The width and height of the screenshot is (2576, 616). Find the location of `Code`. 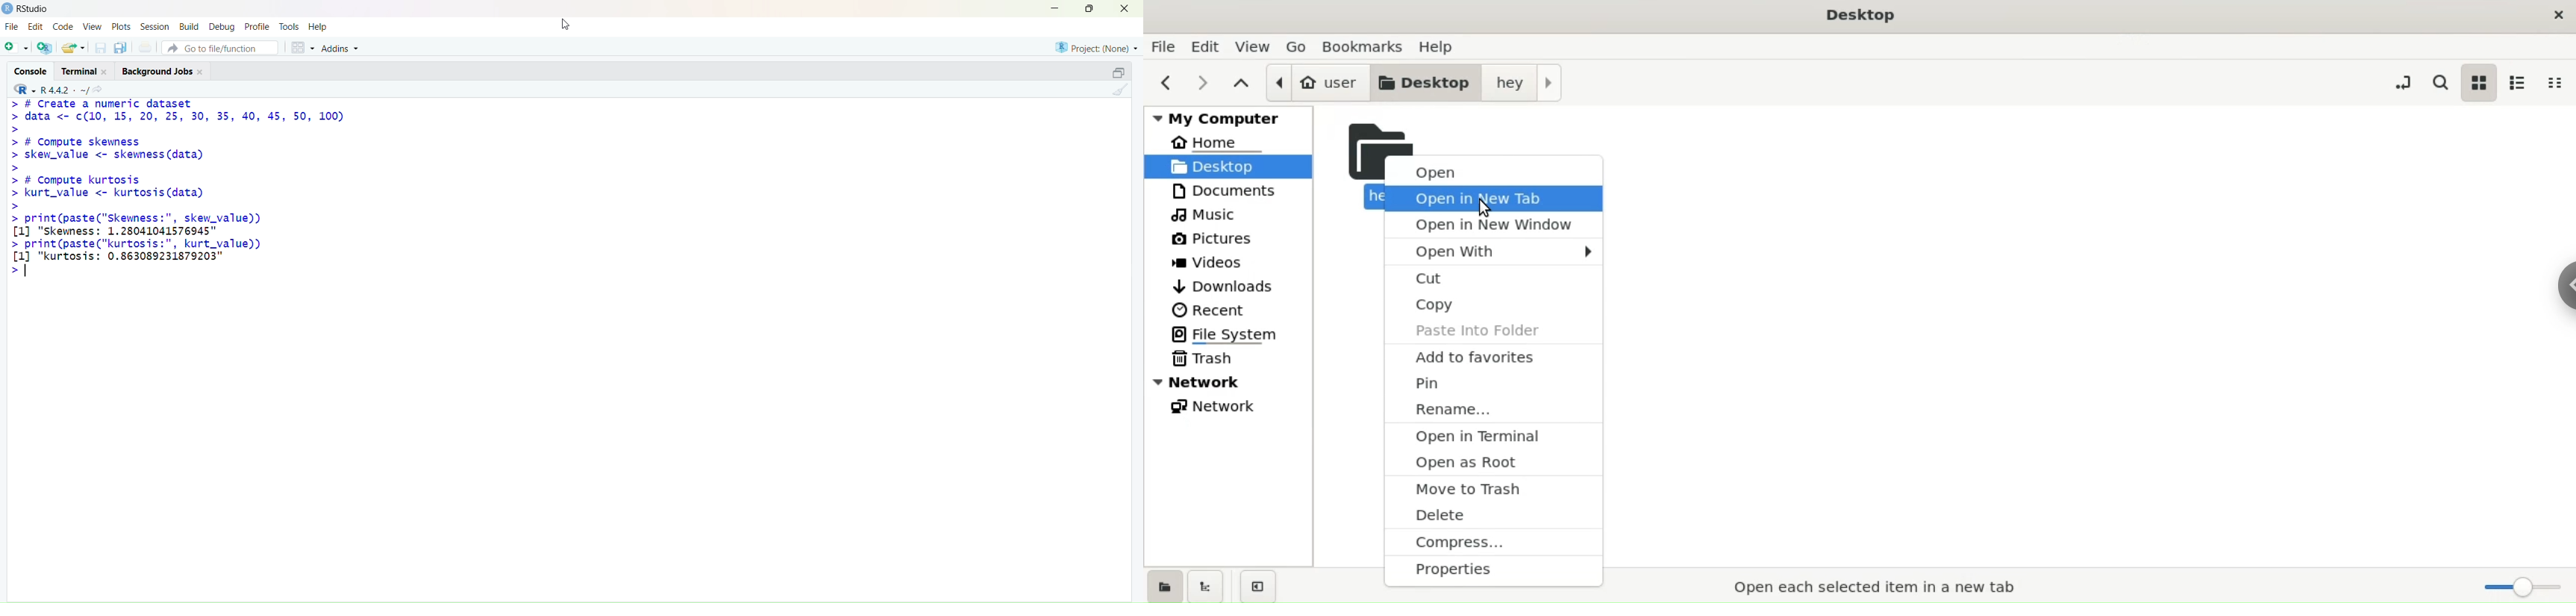

Code is located at coordinates (64, 27).